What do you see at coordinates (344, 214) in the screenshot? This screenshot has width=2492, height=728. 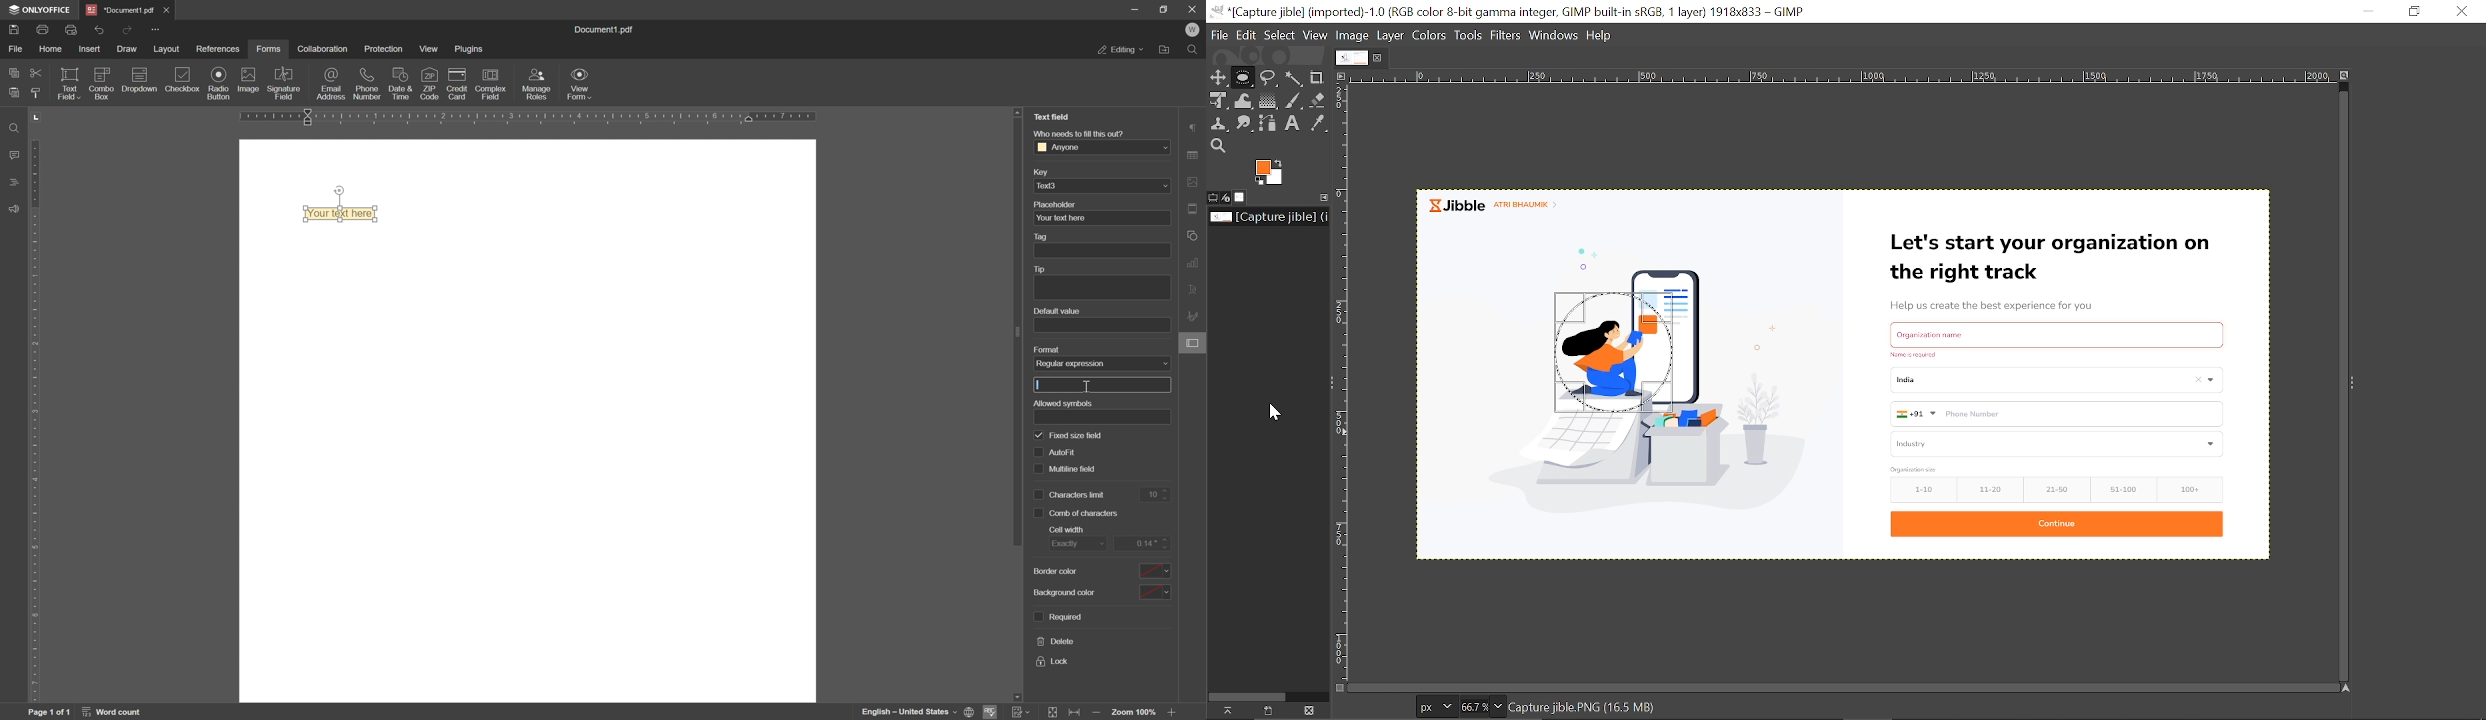 I see `Text field` at bounding box center [344, 214].